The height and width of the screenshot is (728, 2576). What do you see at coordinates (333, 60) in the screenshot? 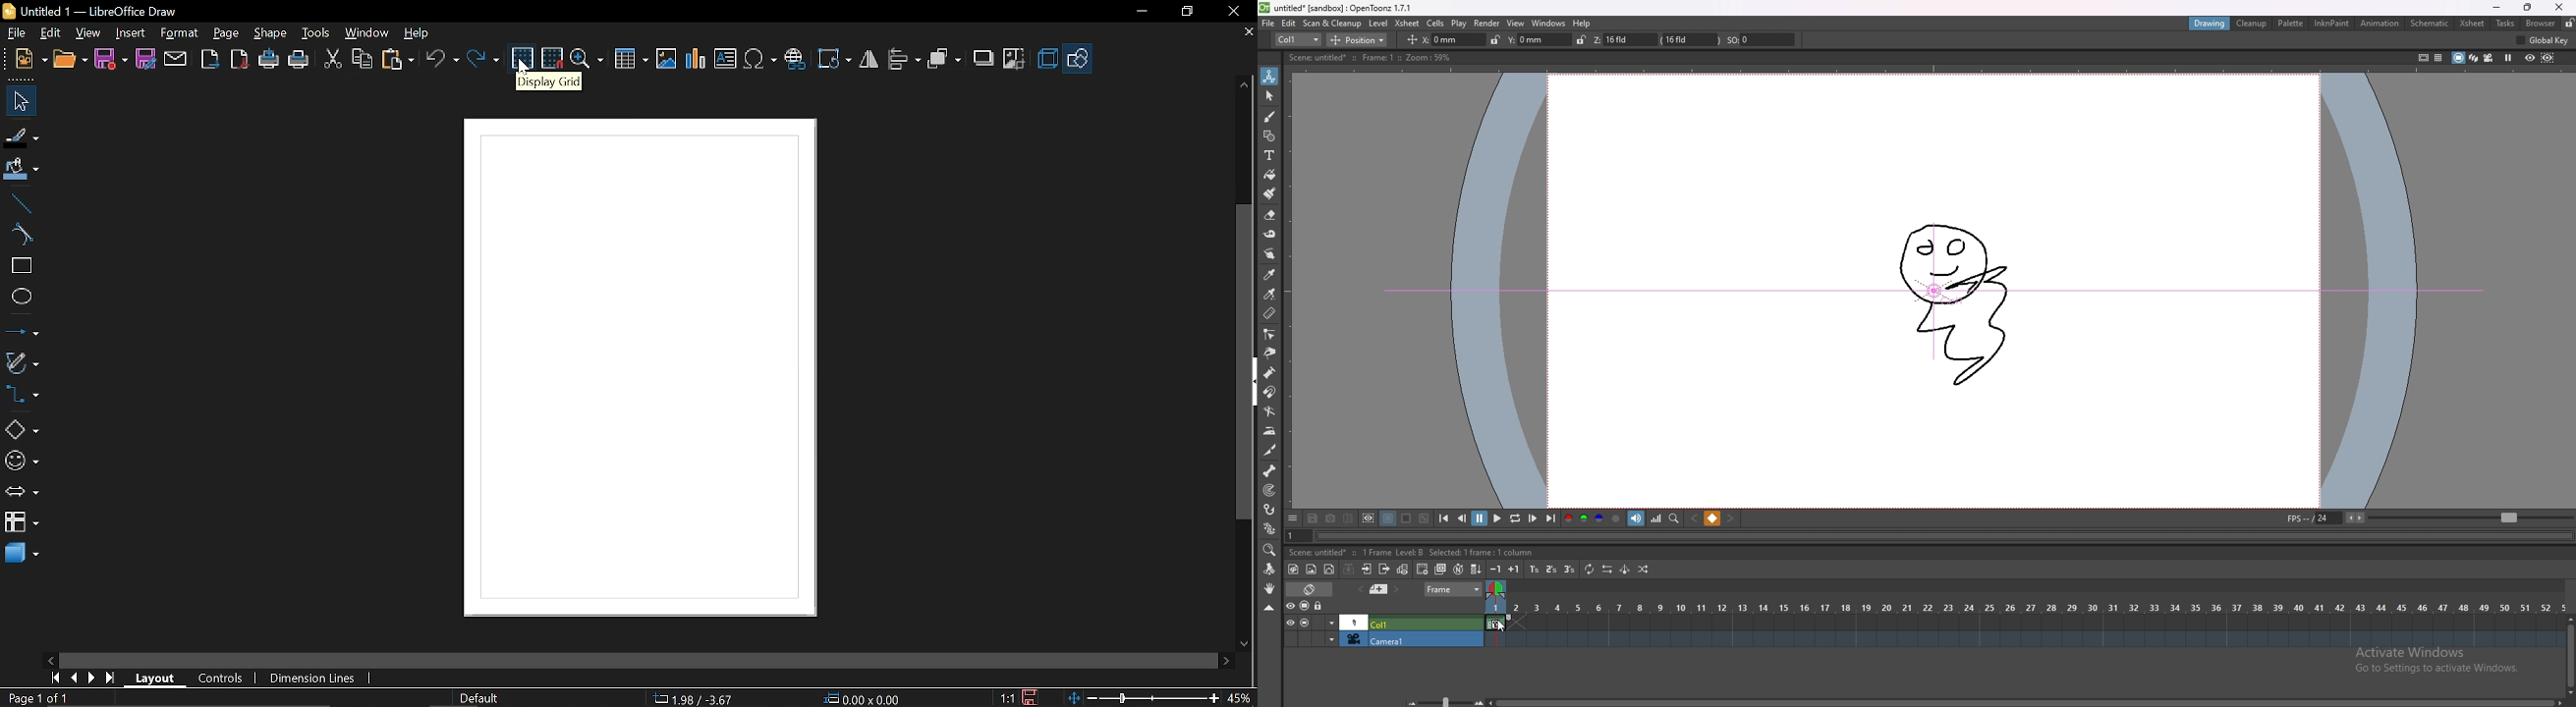
I see `cut` at bounding box center [333, 60].